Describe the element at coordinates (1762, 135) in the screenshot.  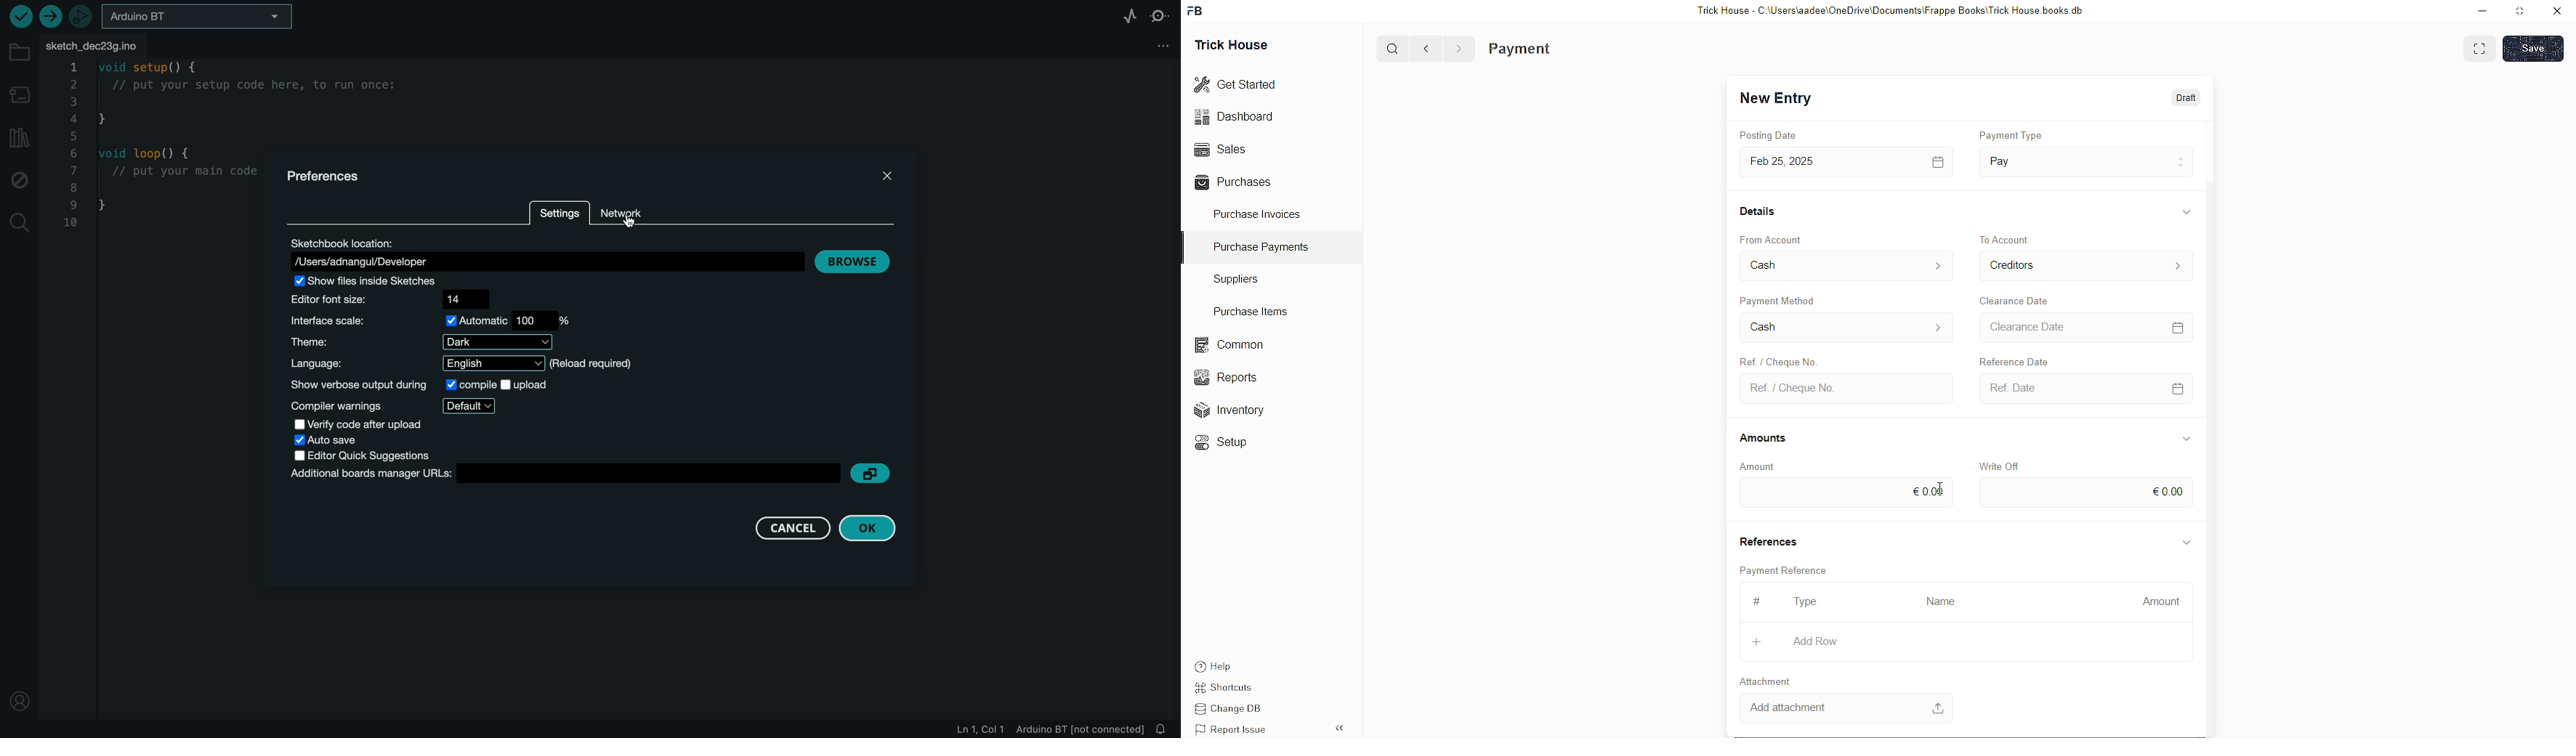
I see `Posting Date` at that location.